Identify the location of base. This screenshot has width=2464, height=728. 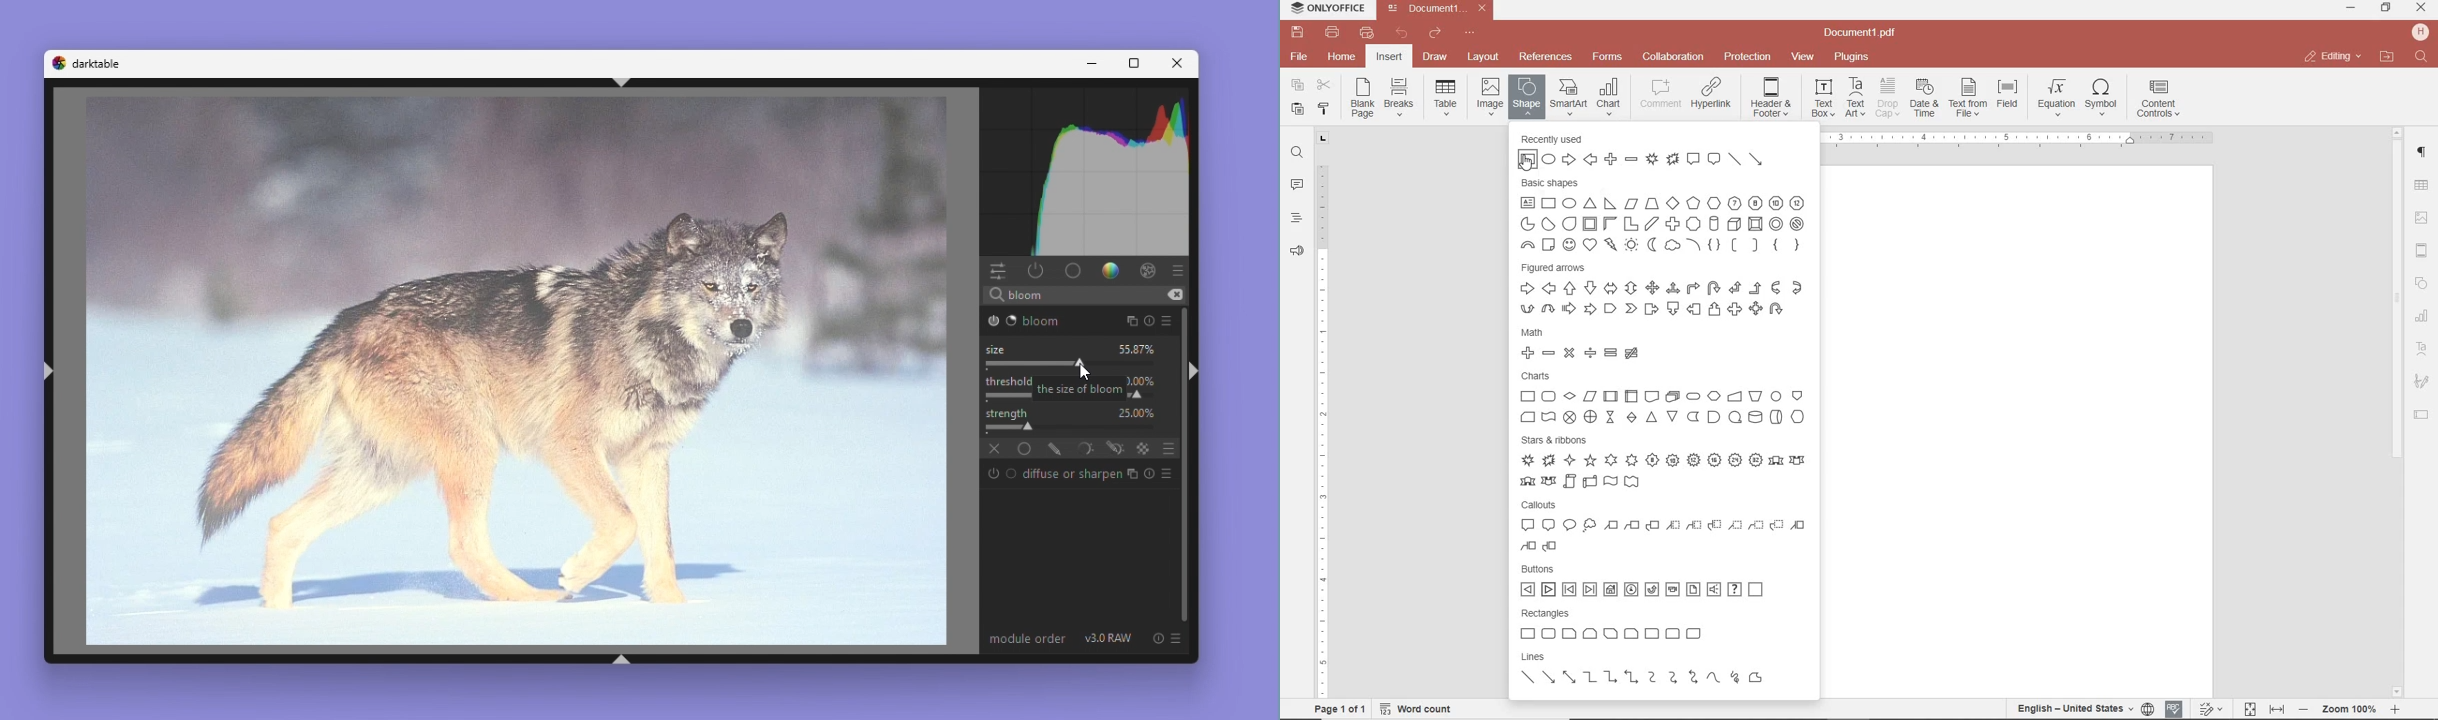
(1012, 473).